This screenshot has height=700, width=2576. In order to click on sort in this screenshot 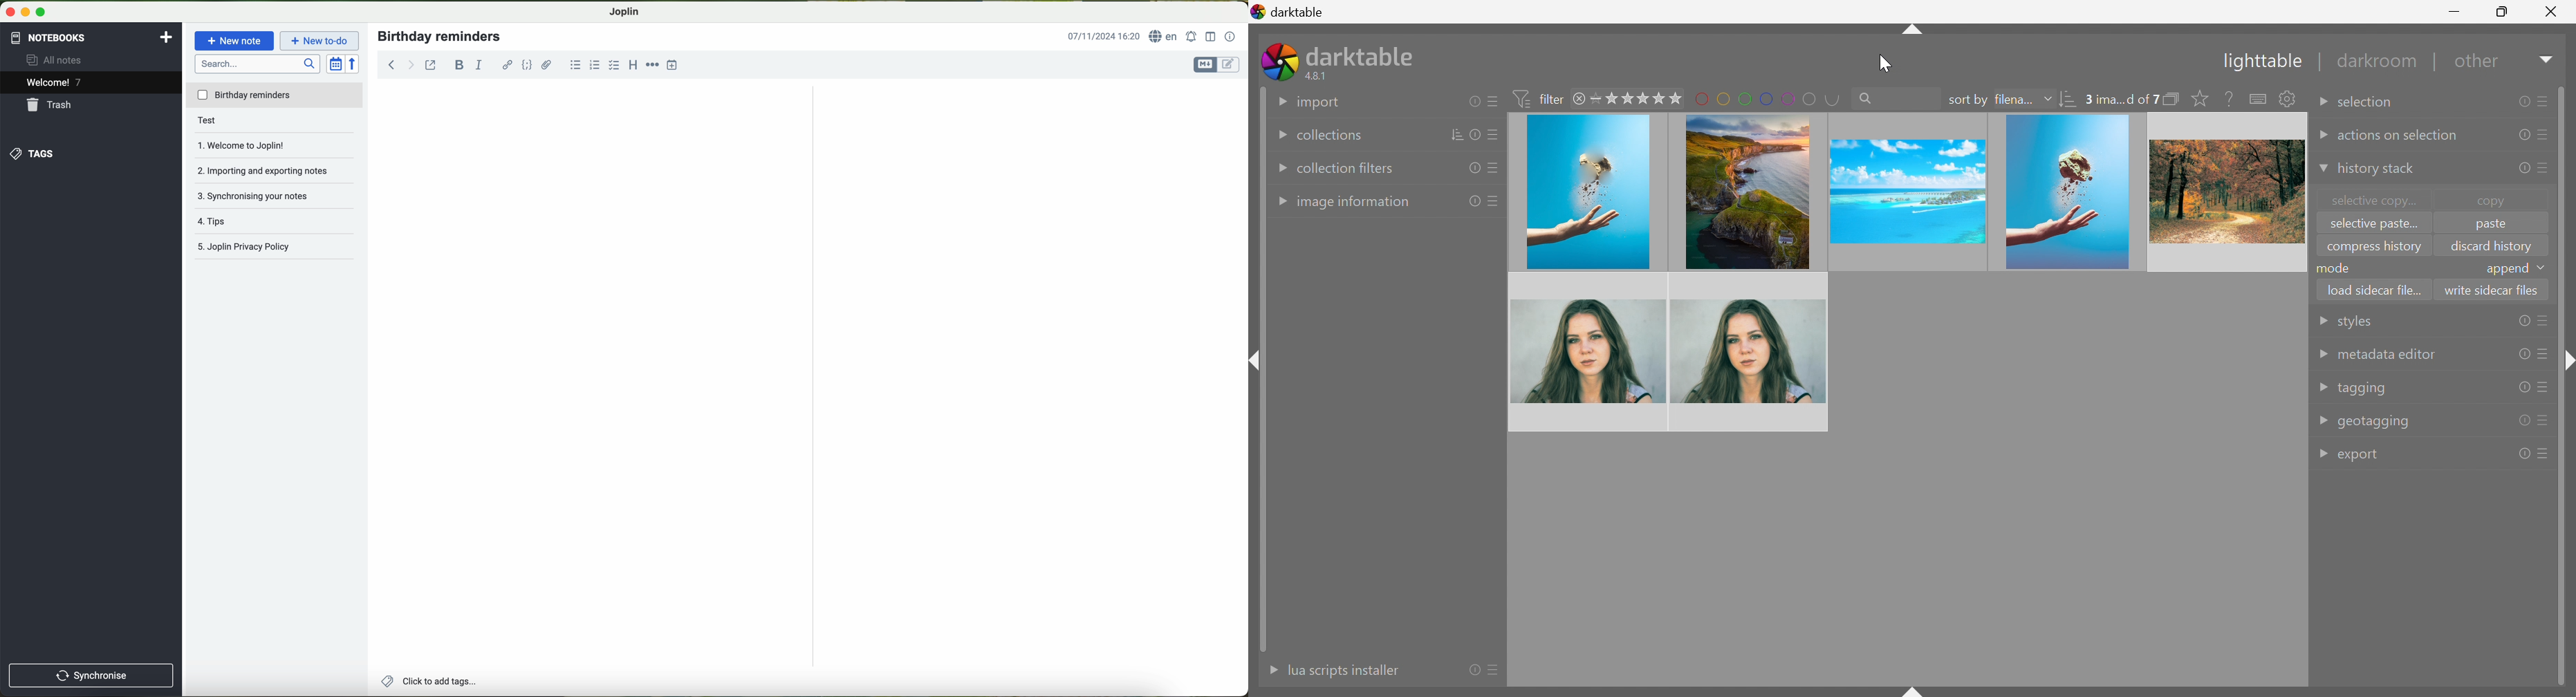, I will do `click(1458, 134)`.